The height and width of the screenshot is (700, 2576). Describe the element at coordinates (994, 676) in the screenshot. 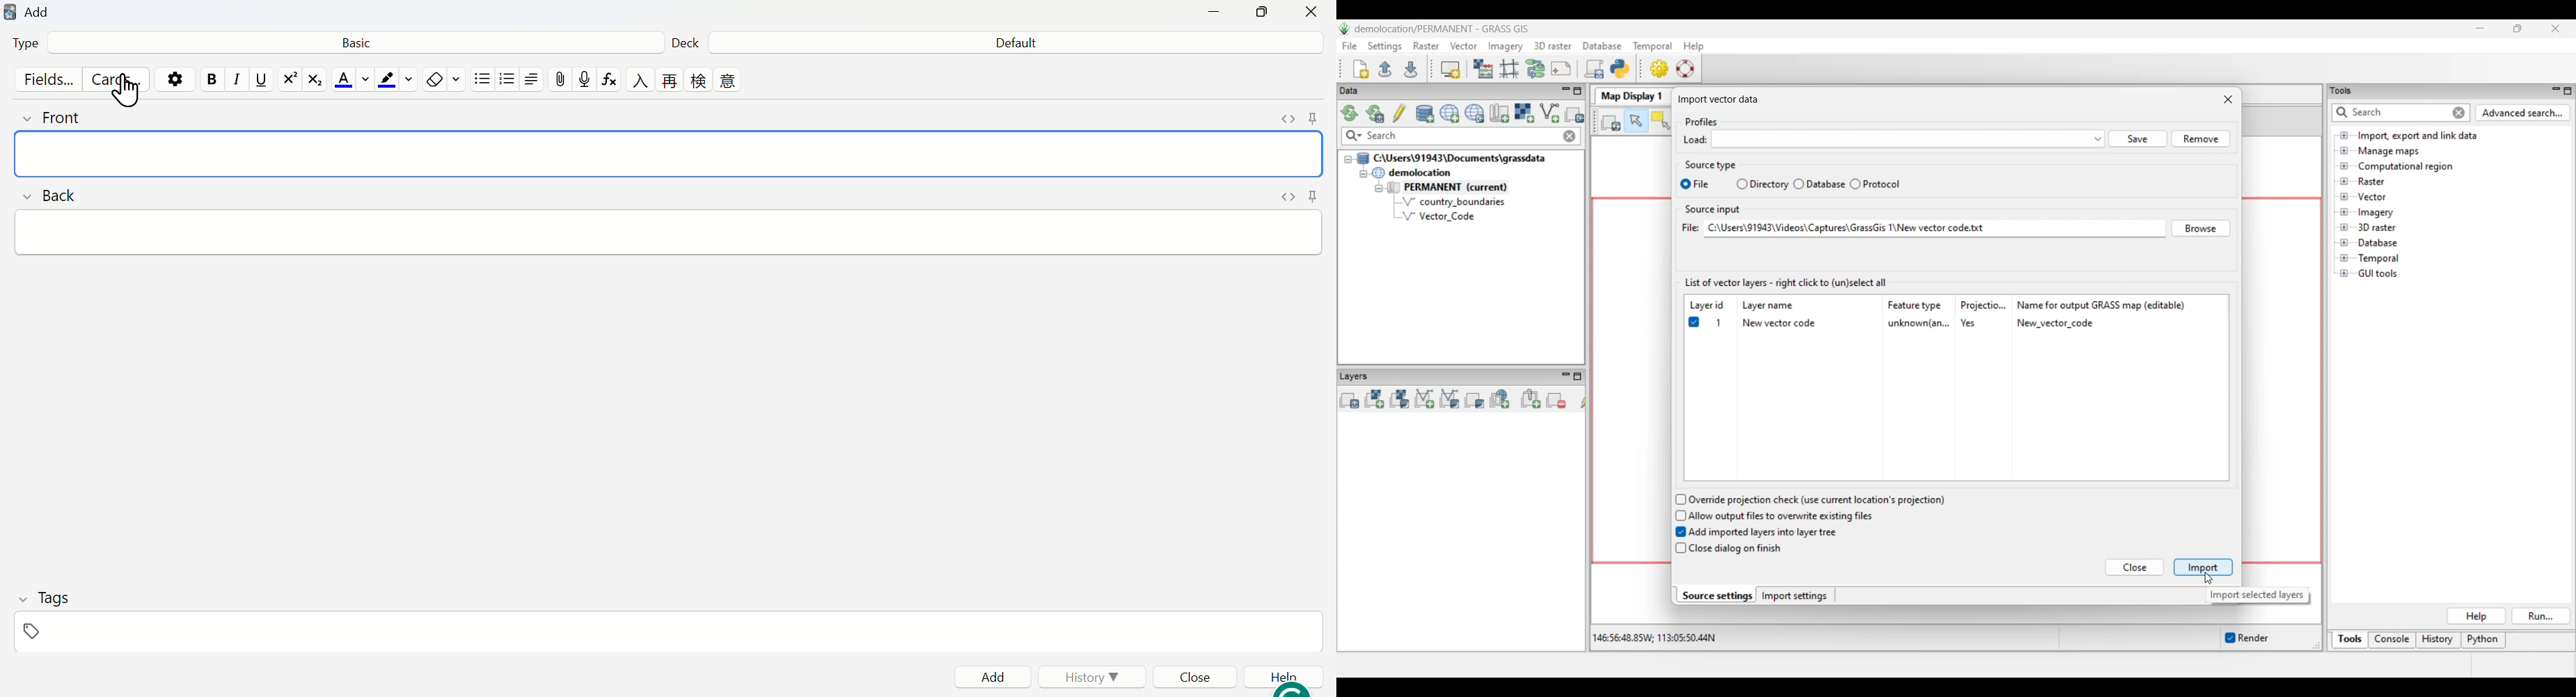

I see `Add` at that location.